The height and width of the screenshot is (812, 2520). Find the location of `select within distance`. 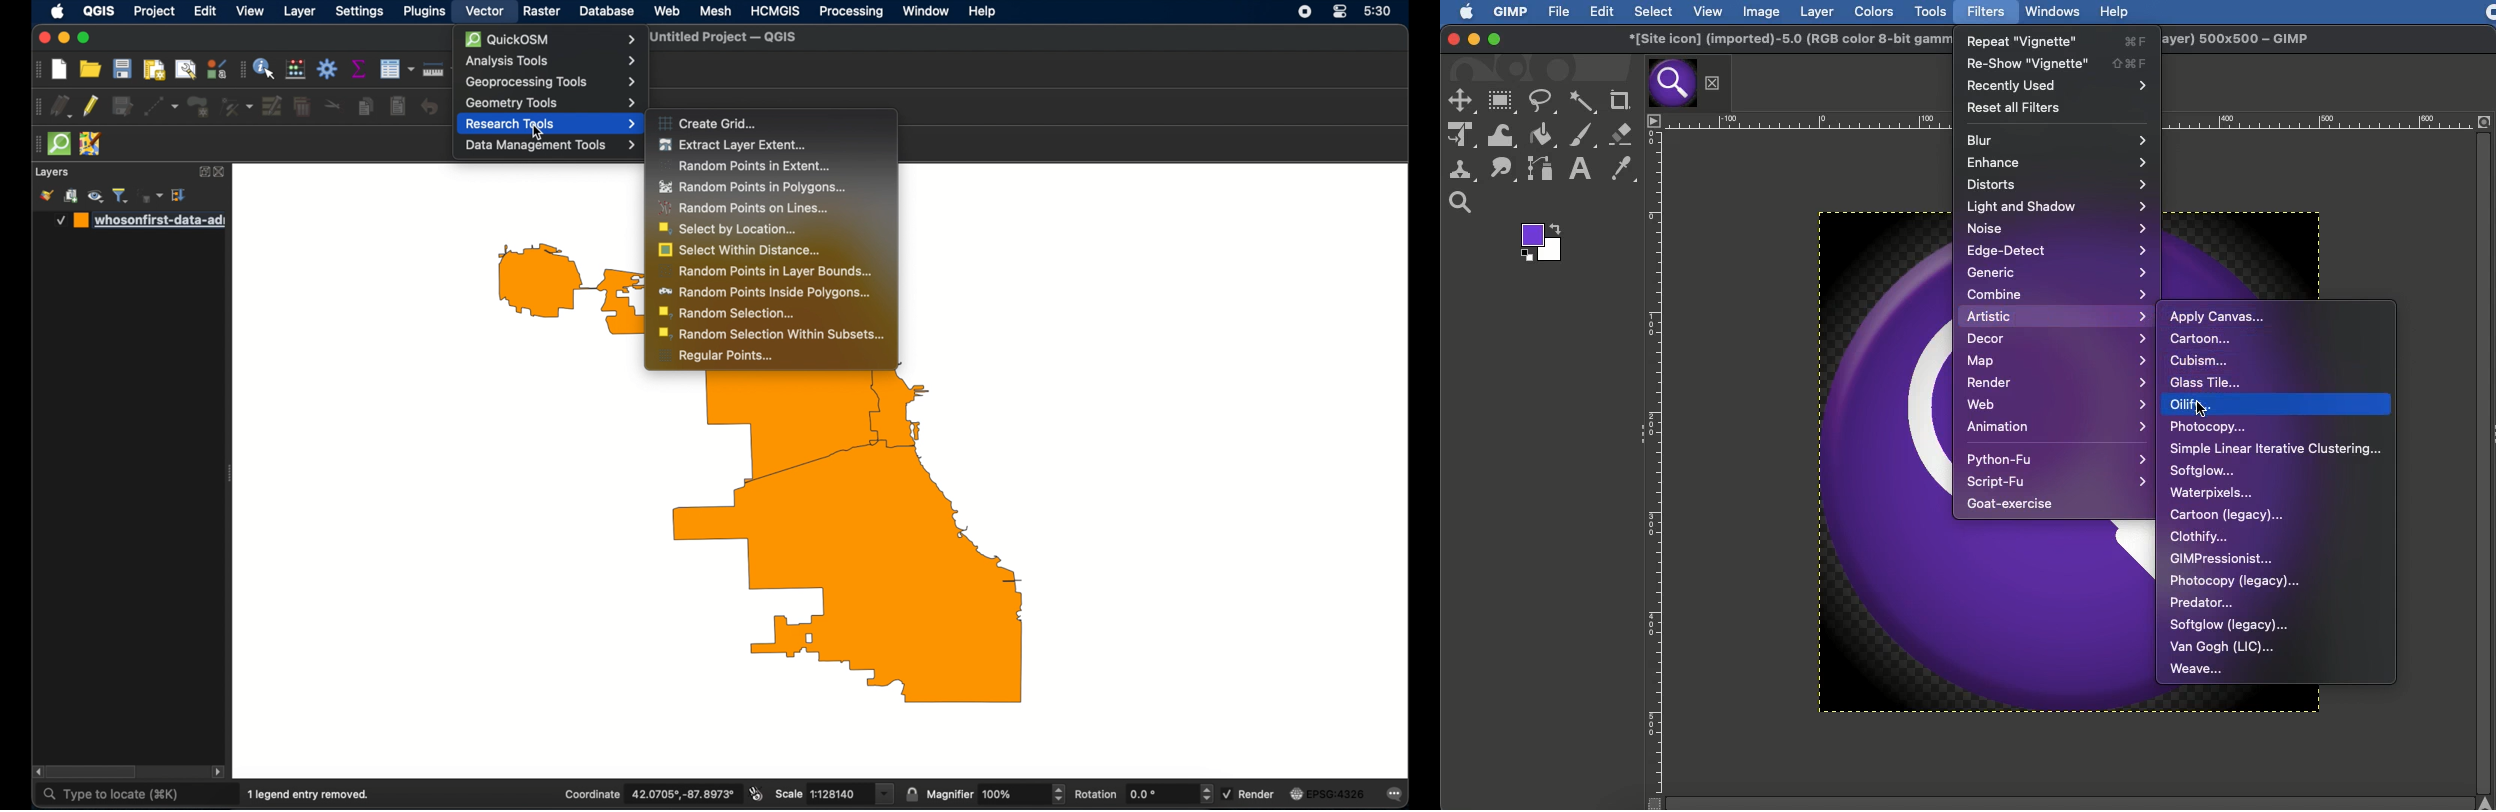

select within distance is located at coordinates (740, 250).